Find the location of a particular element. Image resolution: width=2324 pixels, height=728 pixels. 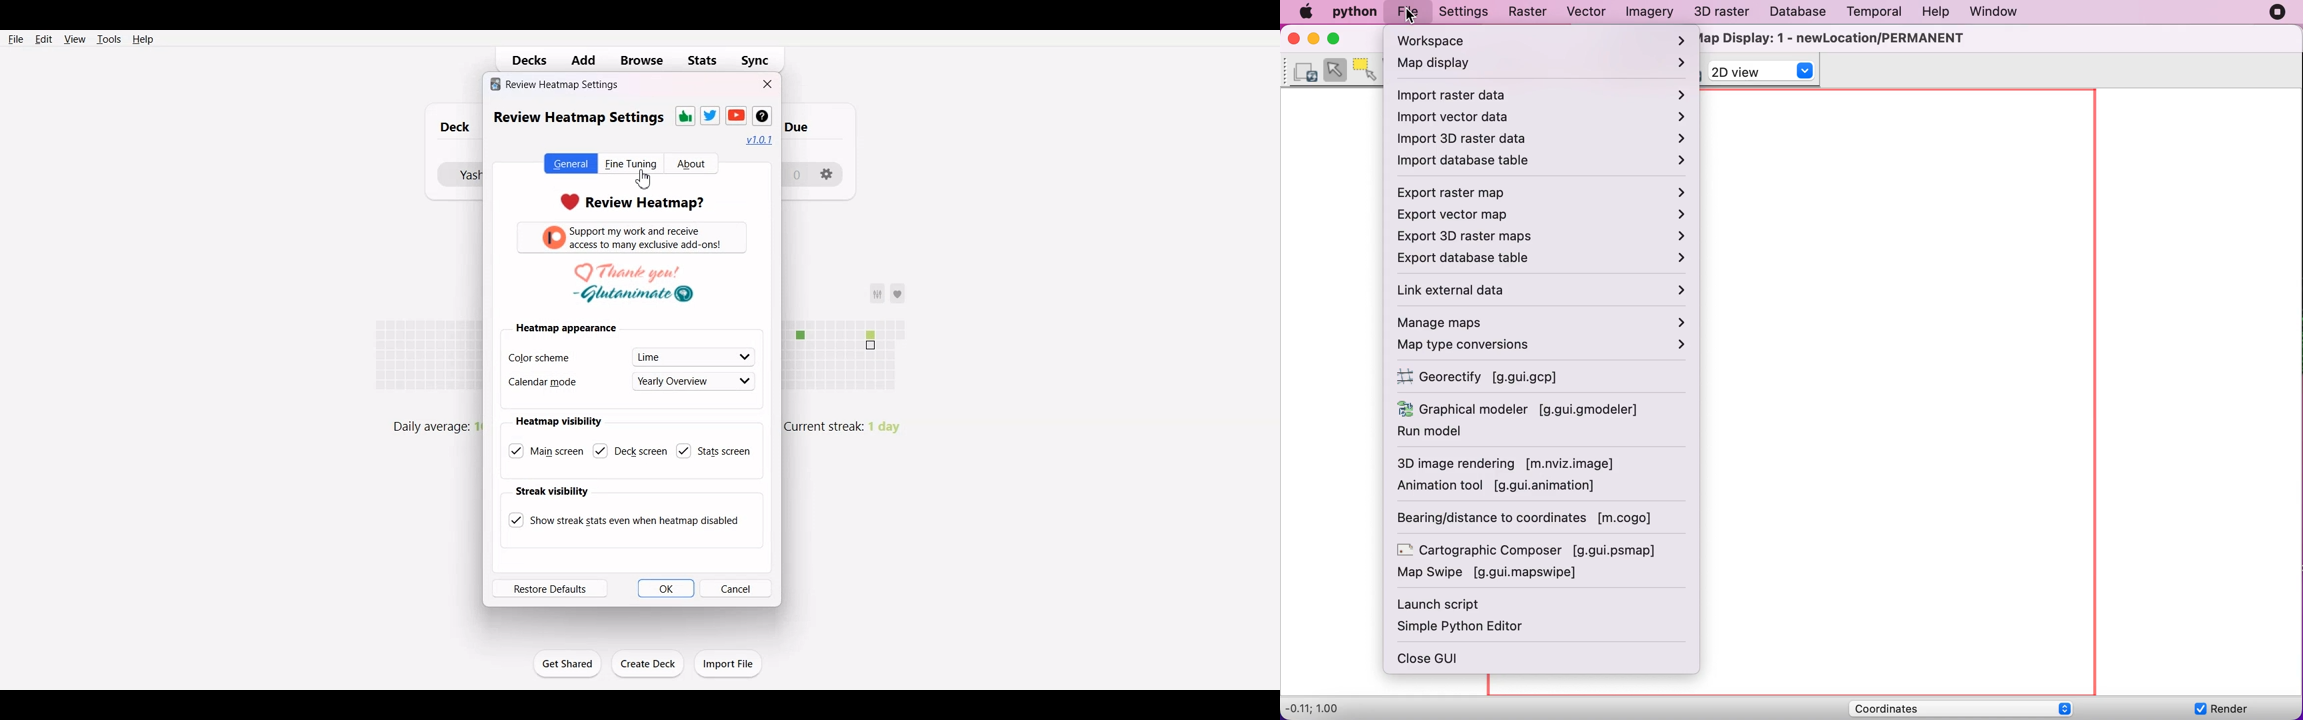

Calendar mode is located at coordinates (556, 383).